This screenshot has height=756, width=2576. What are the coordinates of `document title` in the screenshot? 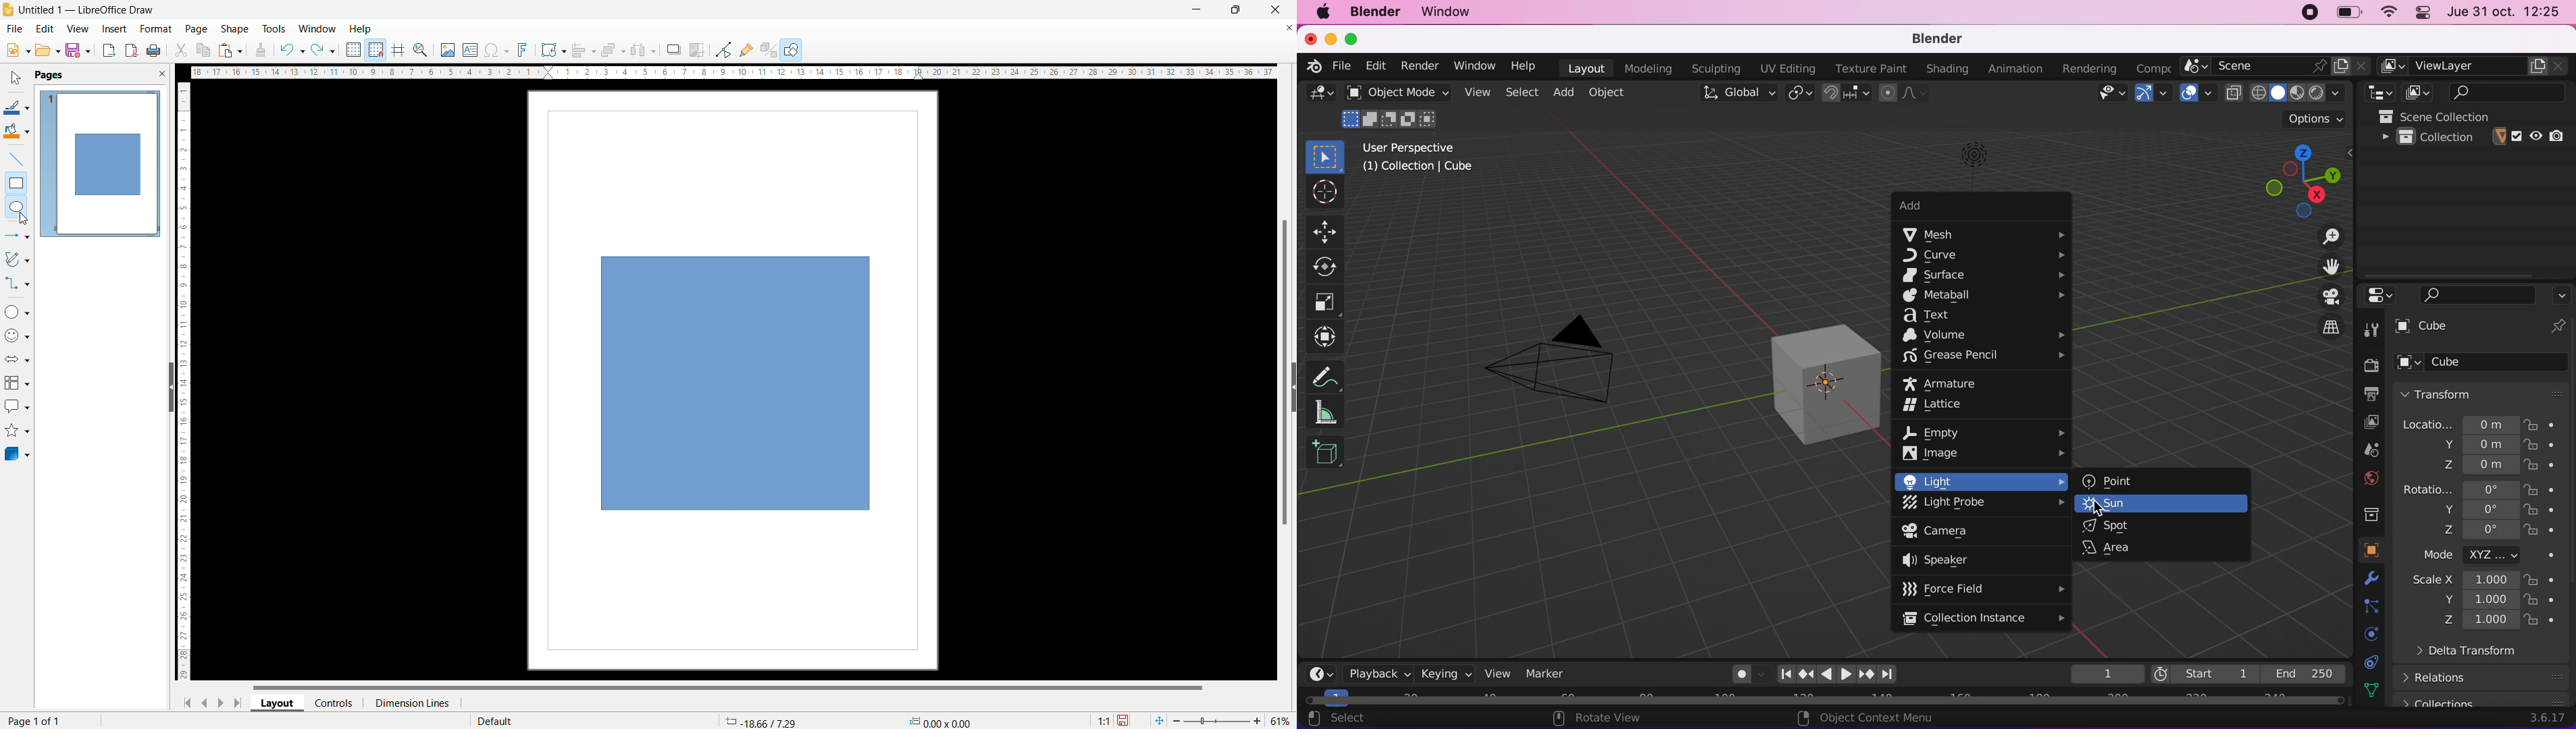 It's located at (89, 9).